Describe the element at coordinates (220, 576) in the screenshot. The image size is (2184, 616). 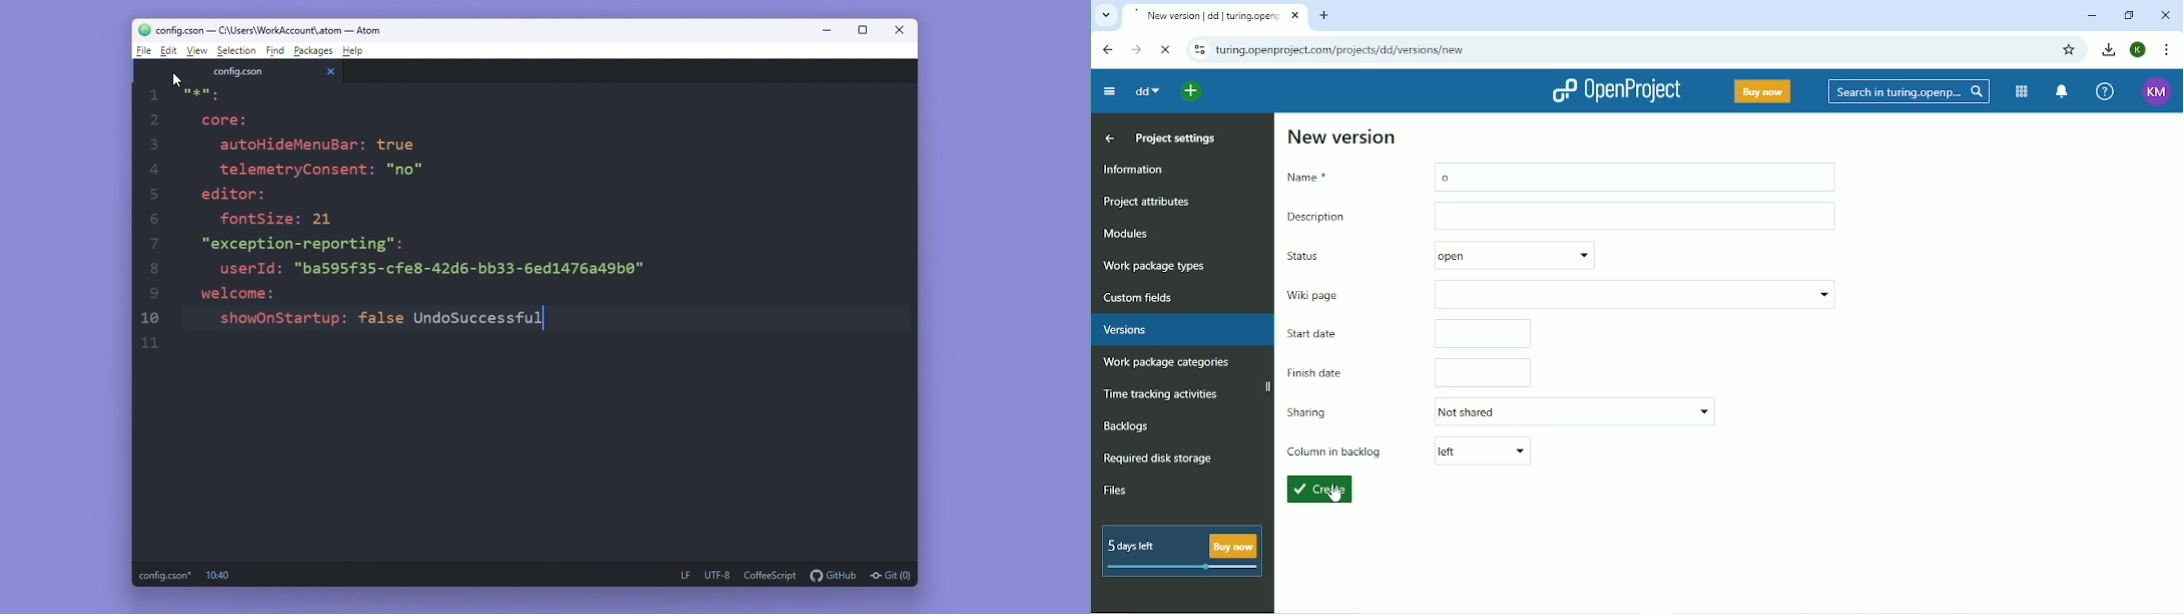
I see `10:26` at that location.